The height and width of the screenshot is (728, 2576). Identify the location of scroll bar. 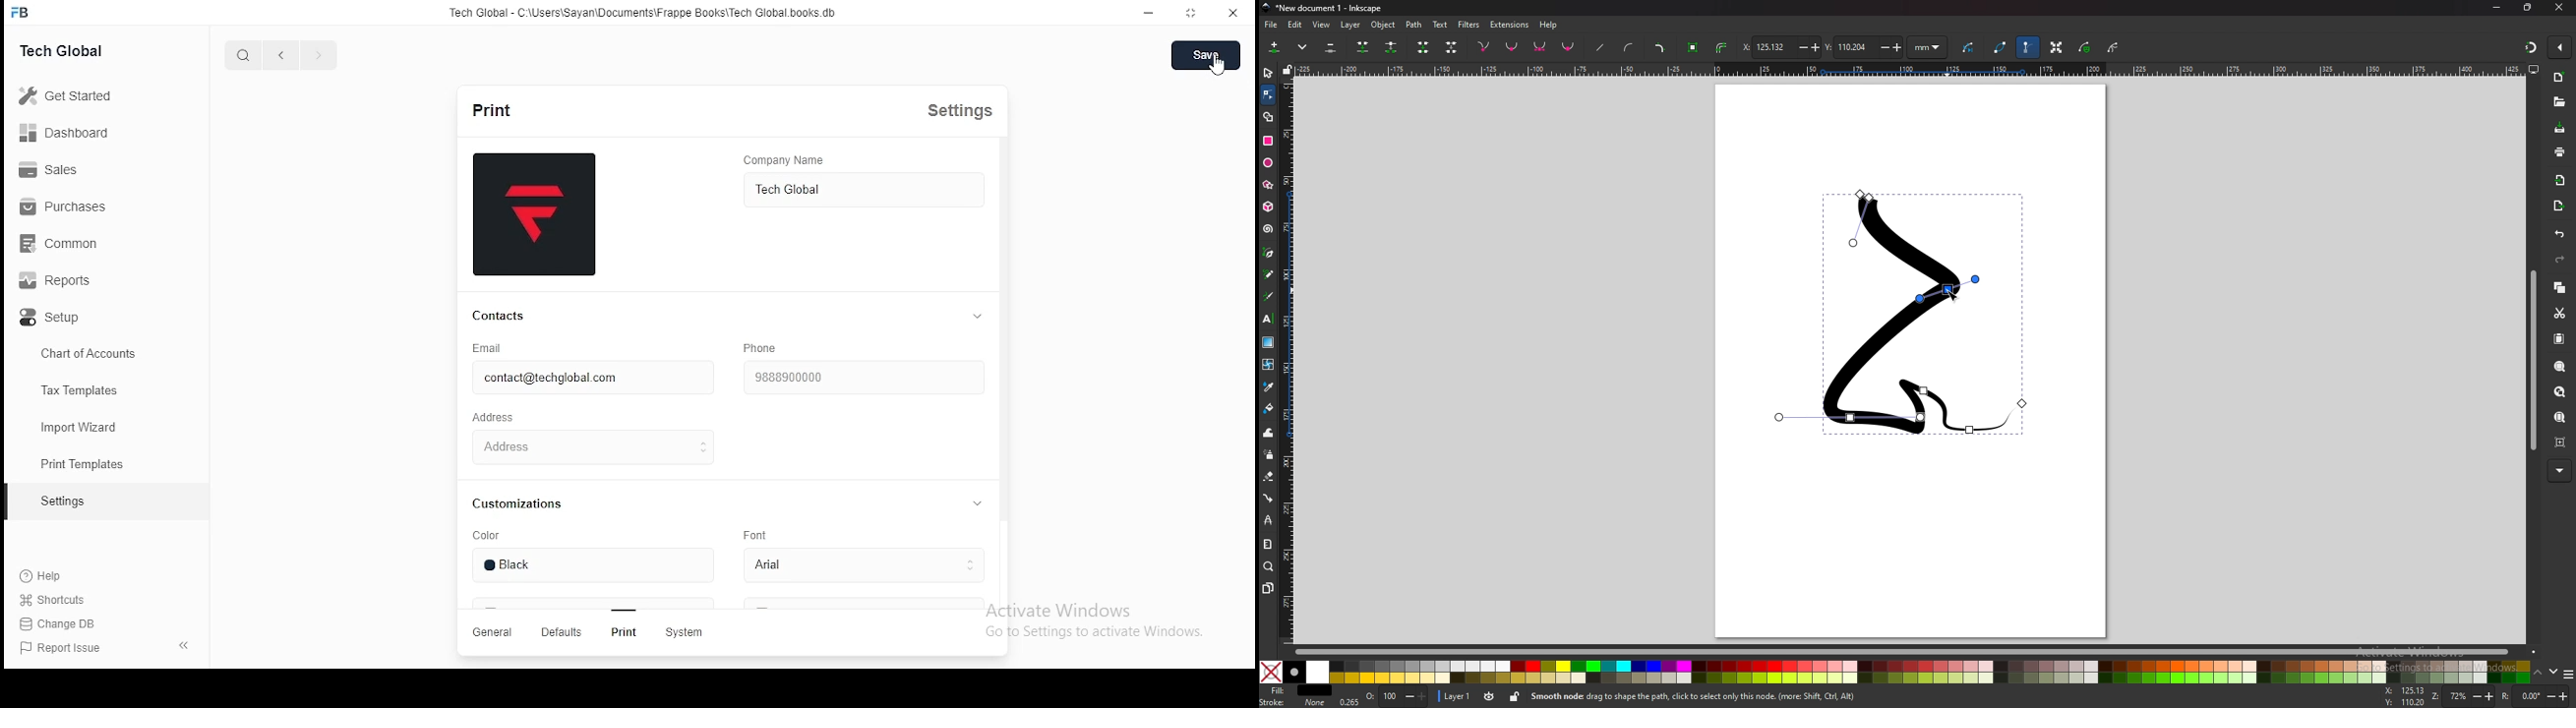
(1903, 652).